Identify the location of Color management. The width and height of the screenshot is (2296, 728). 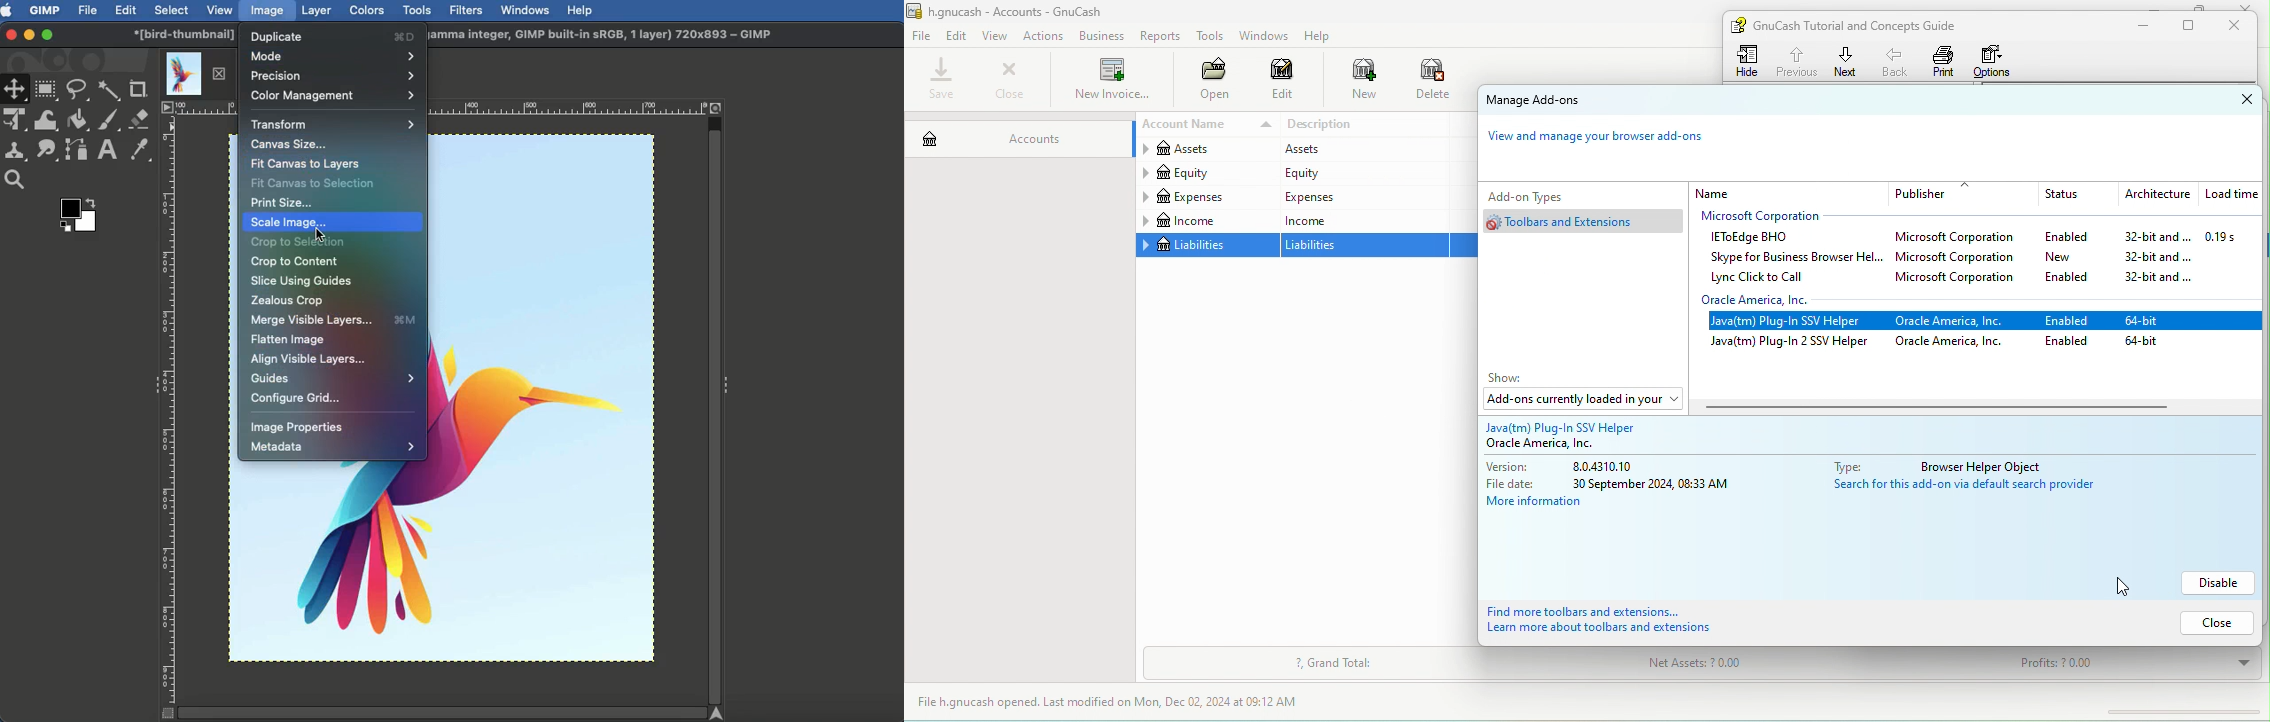
(331, 96).